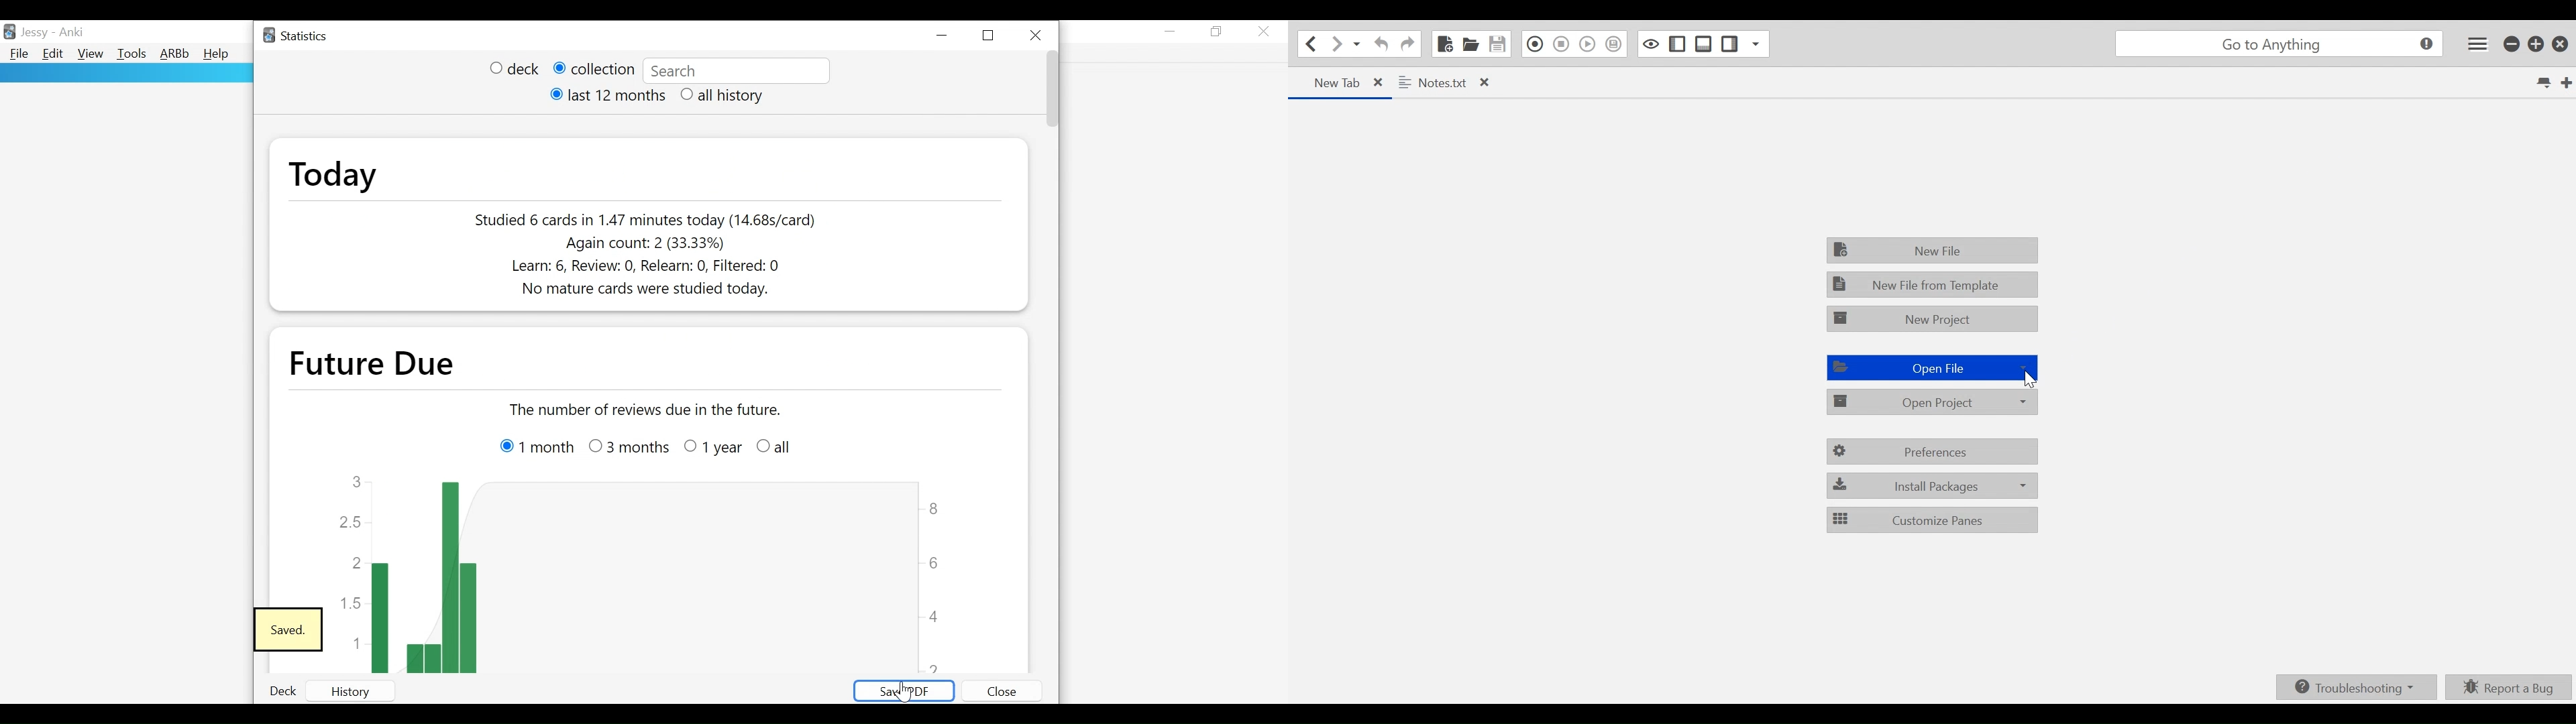  Describe the element at coordinates (279, 691) in the screenshot. I see `deck` at that location.